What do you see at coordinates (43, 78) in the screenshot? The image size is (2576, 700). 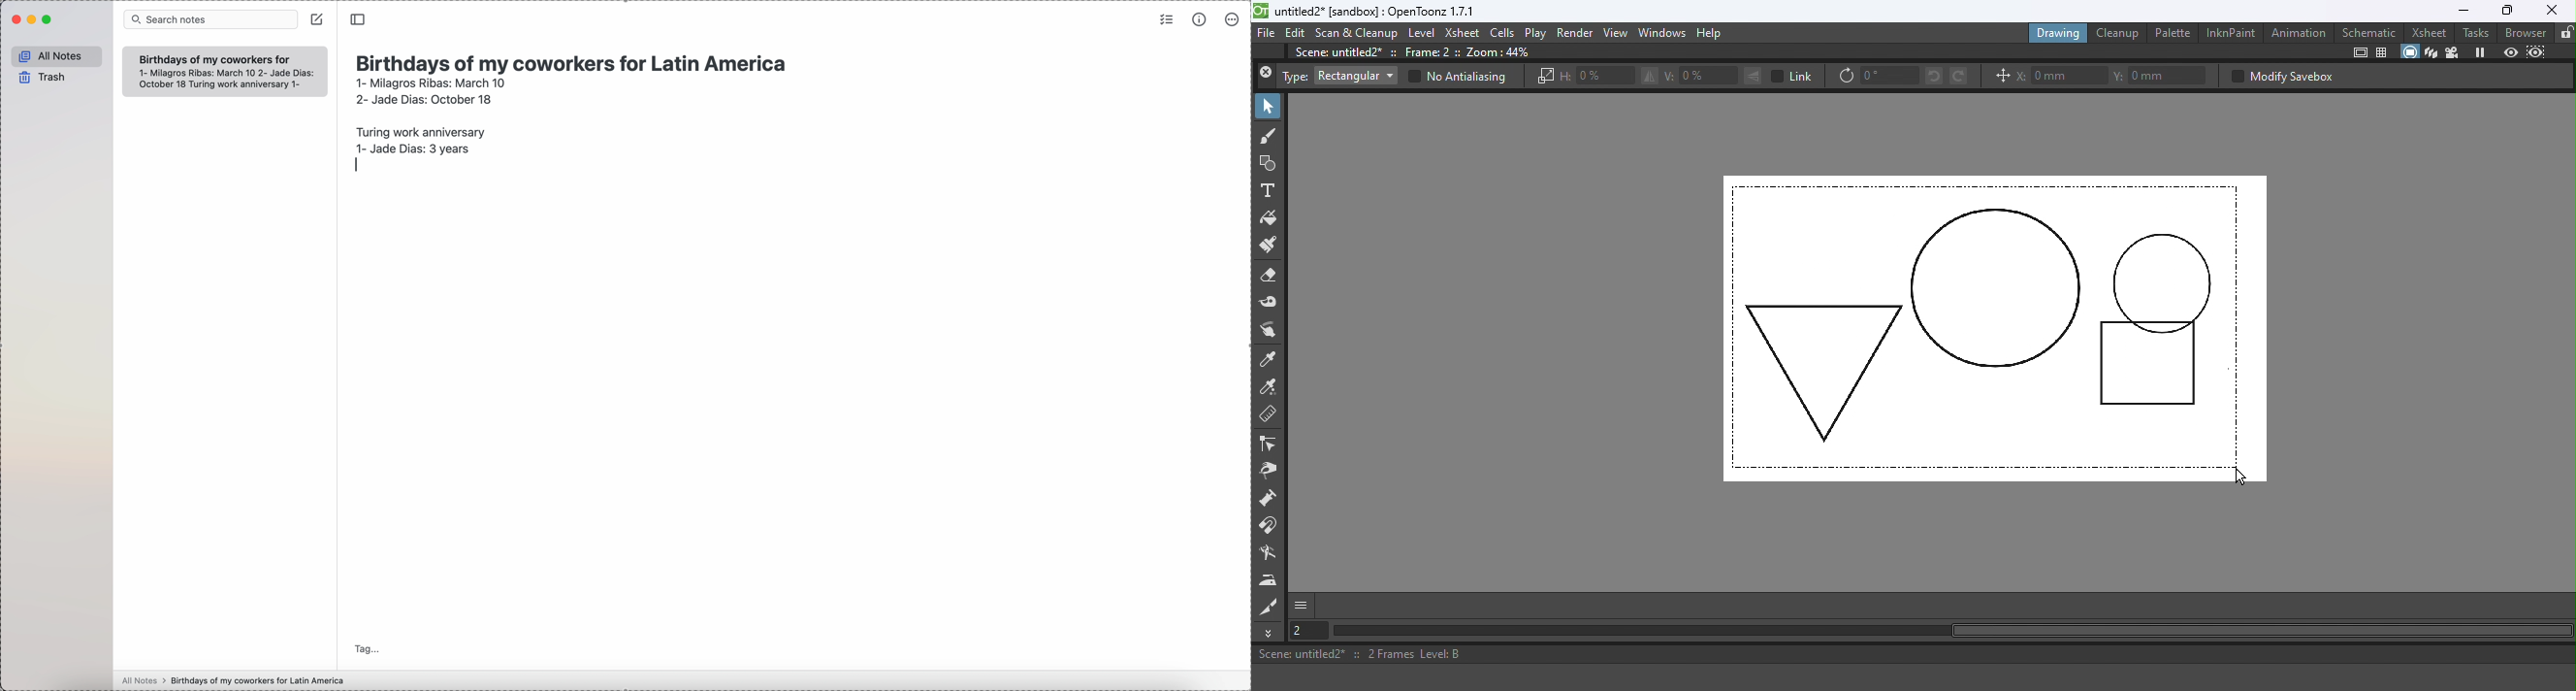 I see `trash` at bounding box center [43, 78].